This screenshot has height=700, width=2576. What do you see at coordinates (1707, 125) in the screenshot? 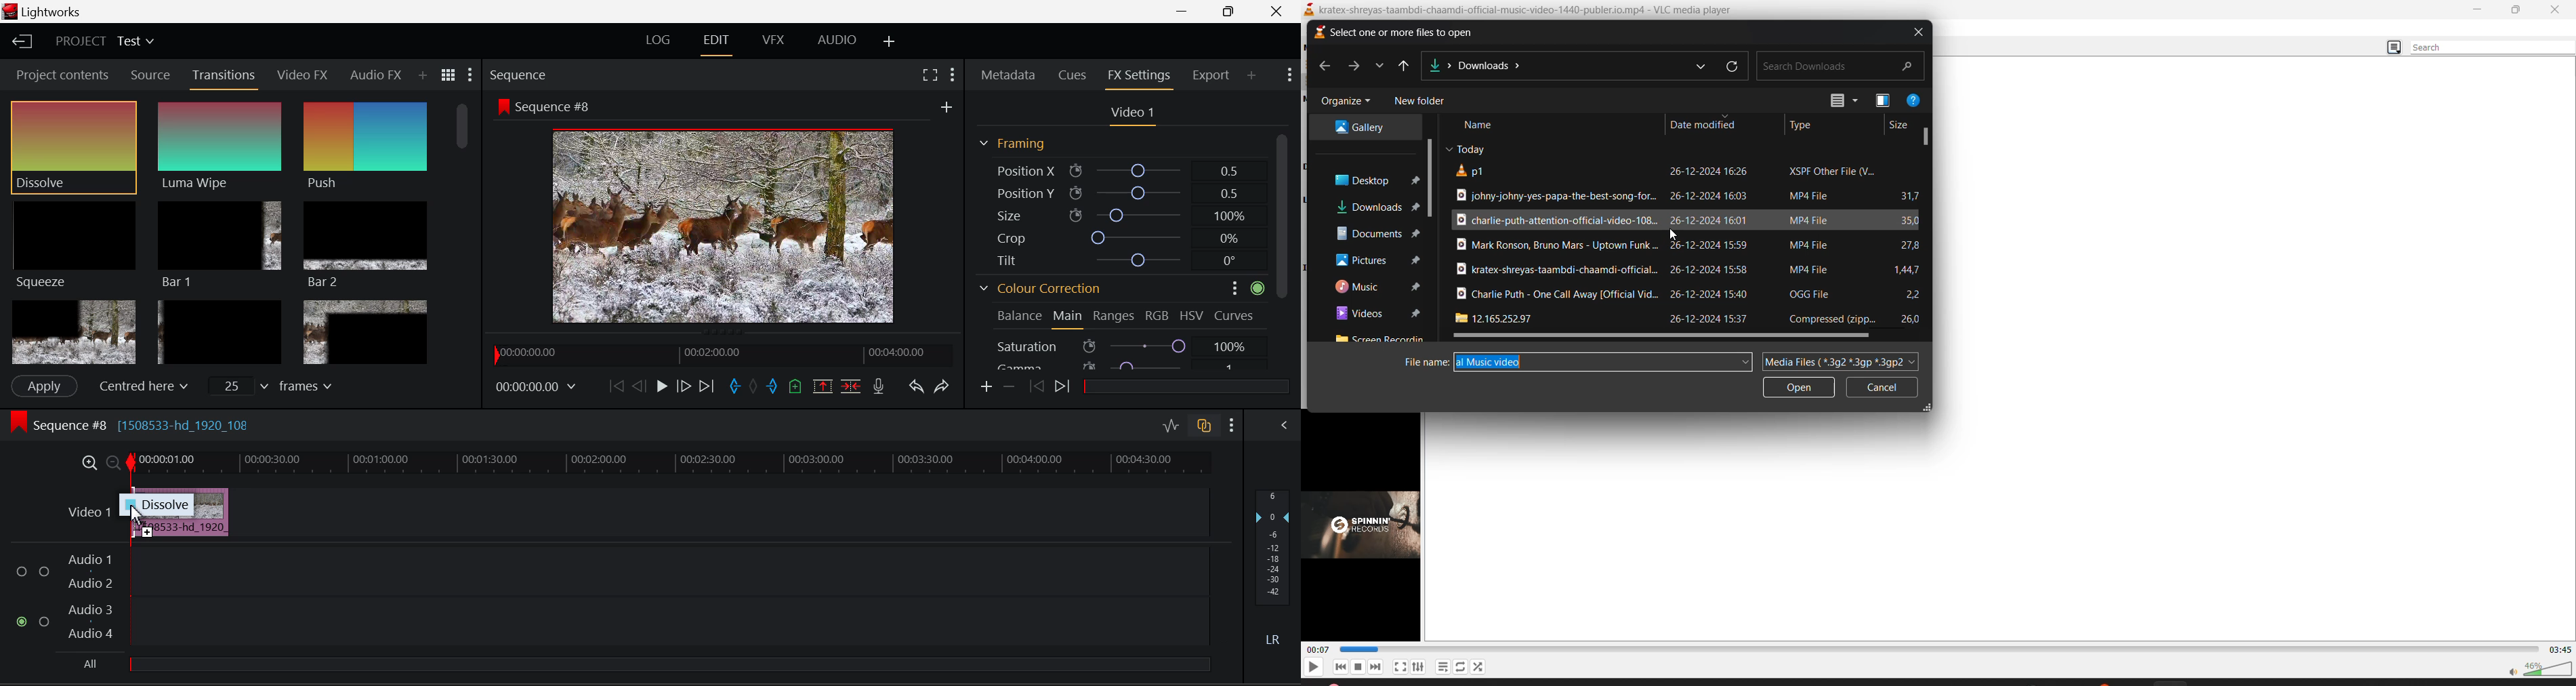
I see `date modified` at bounding box center [1707, 125].